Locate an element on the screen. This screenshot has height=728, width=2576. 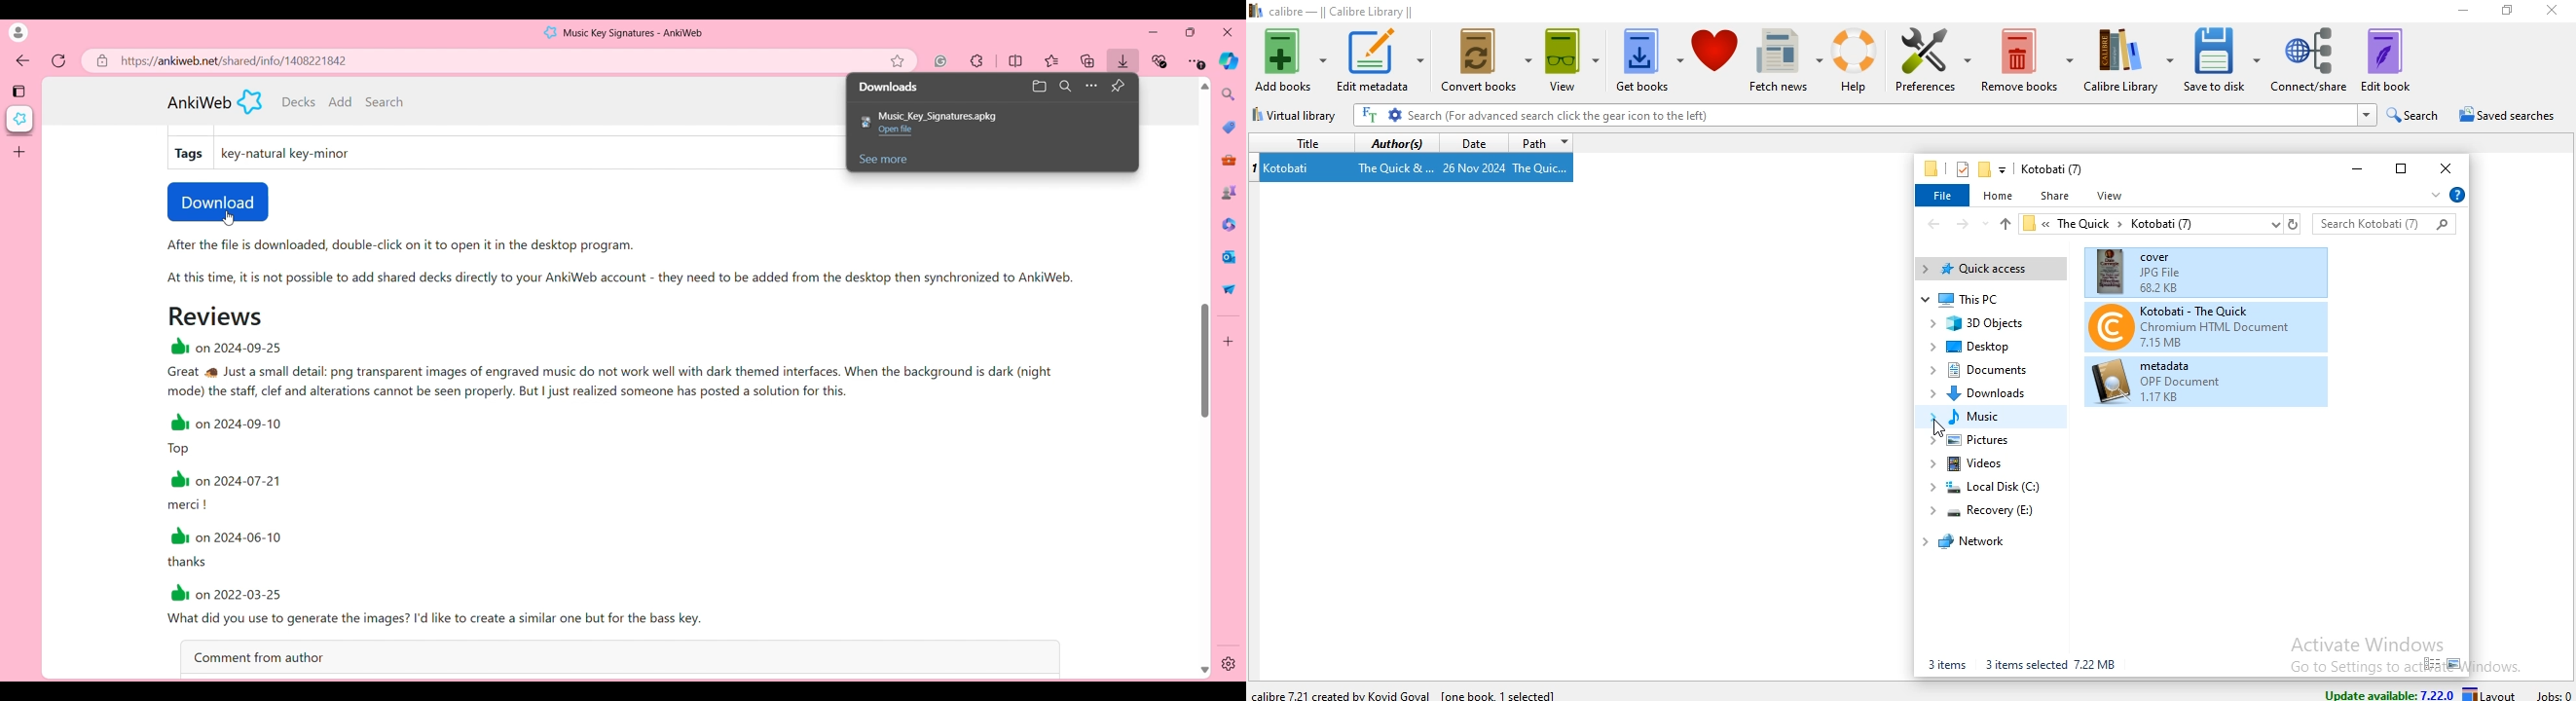
Tags is located at coordinates (190, 154).